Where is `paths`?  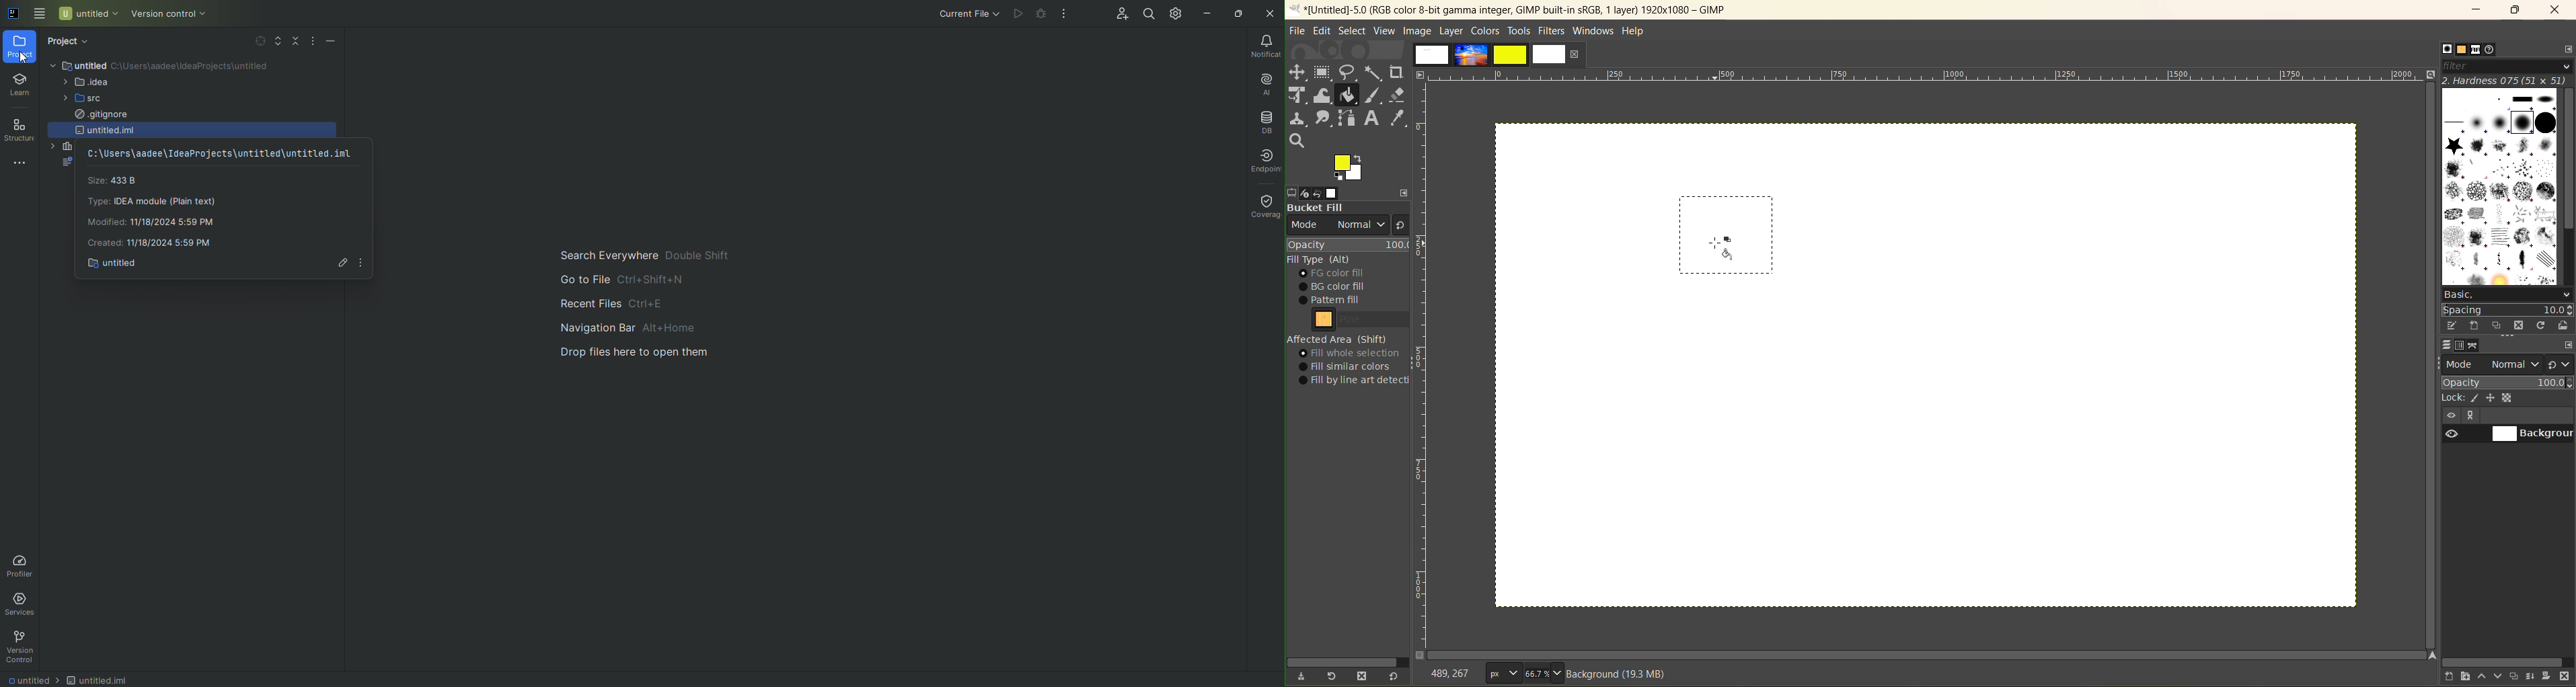
paths is located at coordinates (2475, 346).